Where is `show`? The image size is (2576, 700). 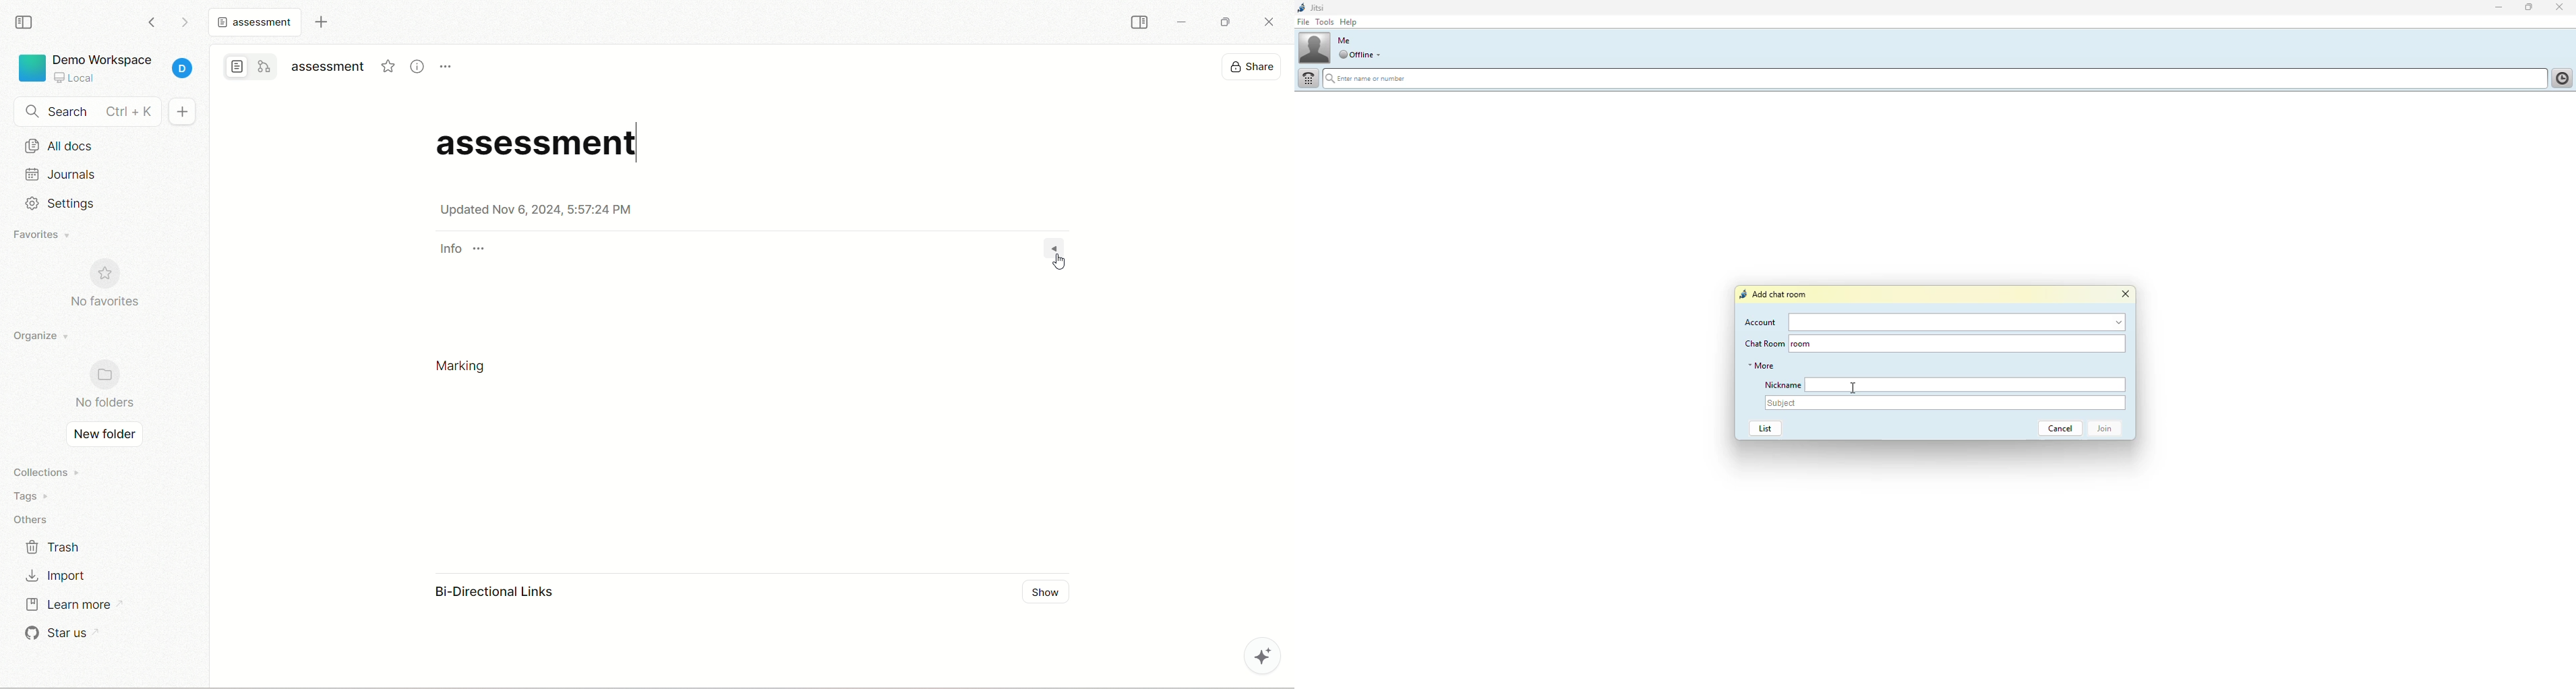
show is located at coordinates (1045, 590).